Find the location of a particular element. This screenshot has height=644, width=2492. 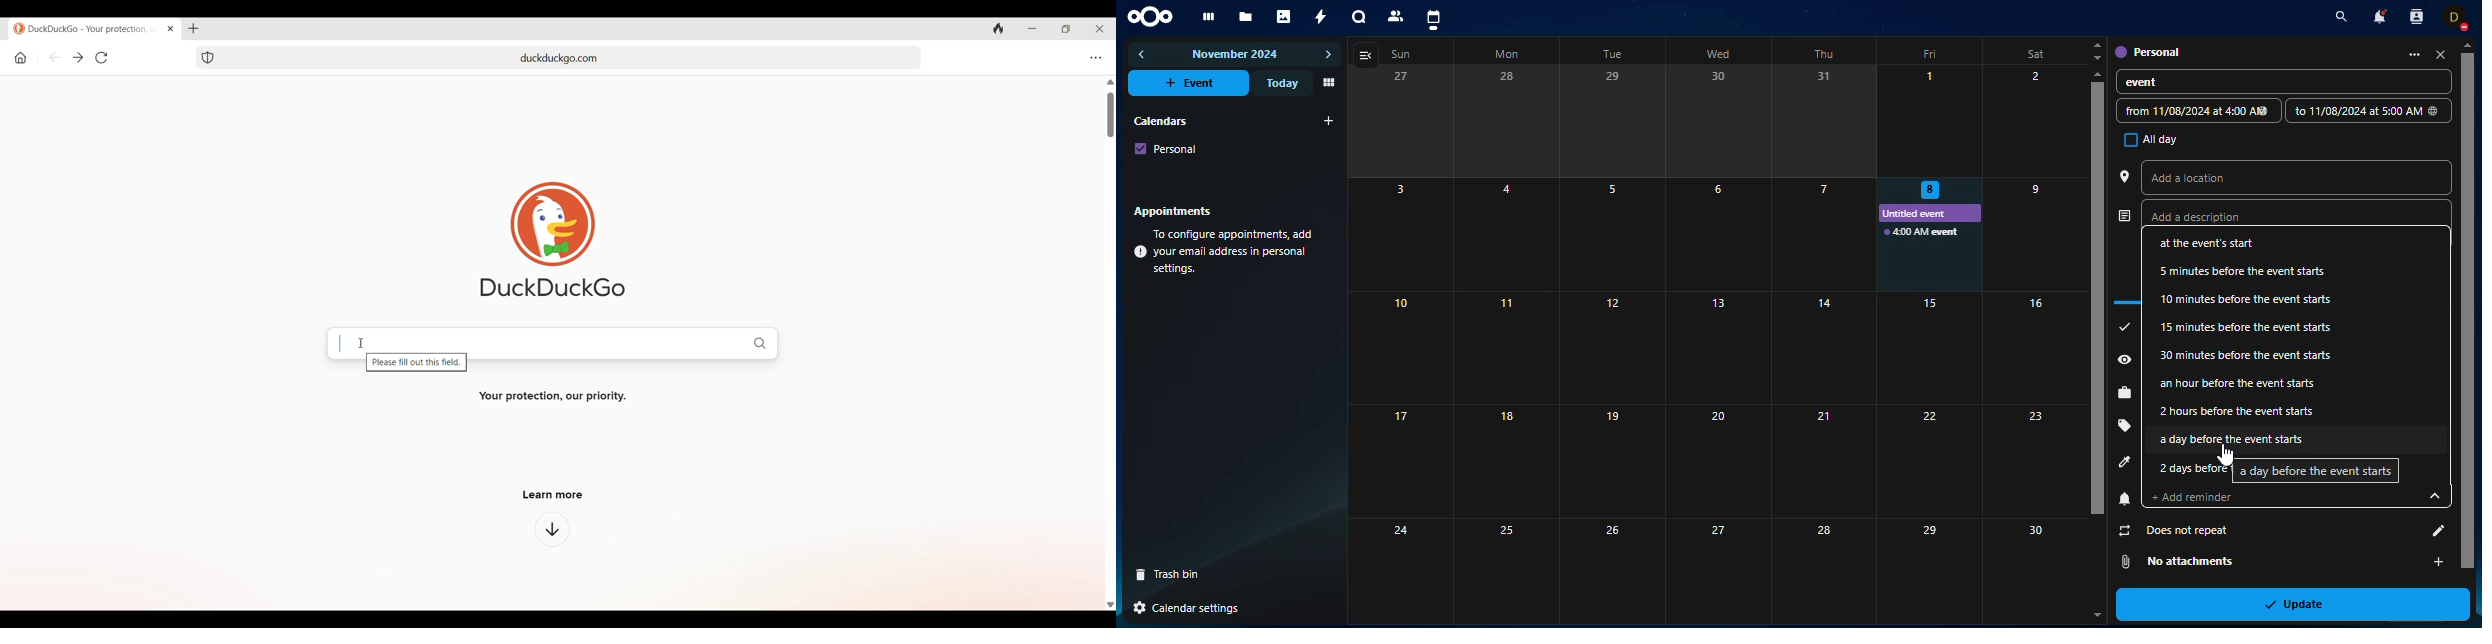

reminder is located at coordinates (2123, 499).